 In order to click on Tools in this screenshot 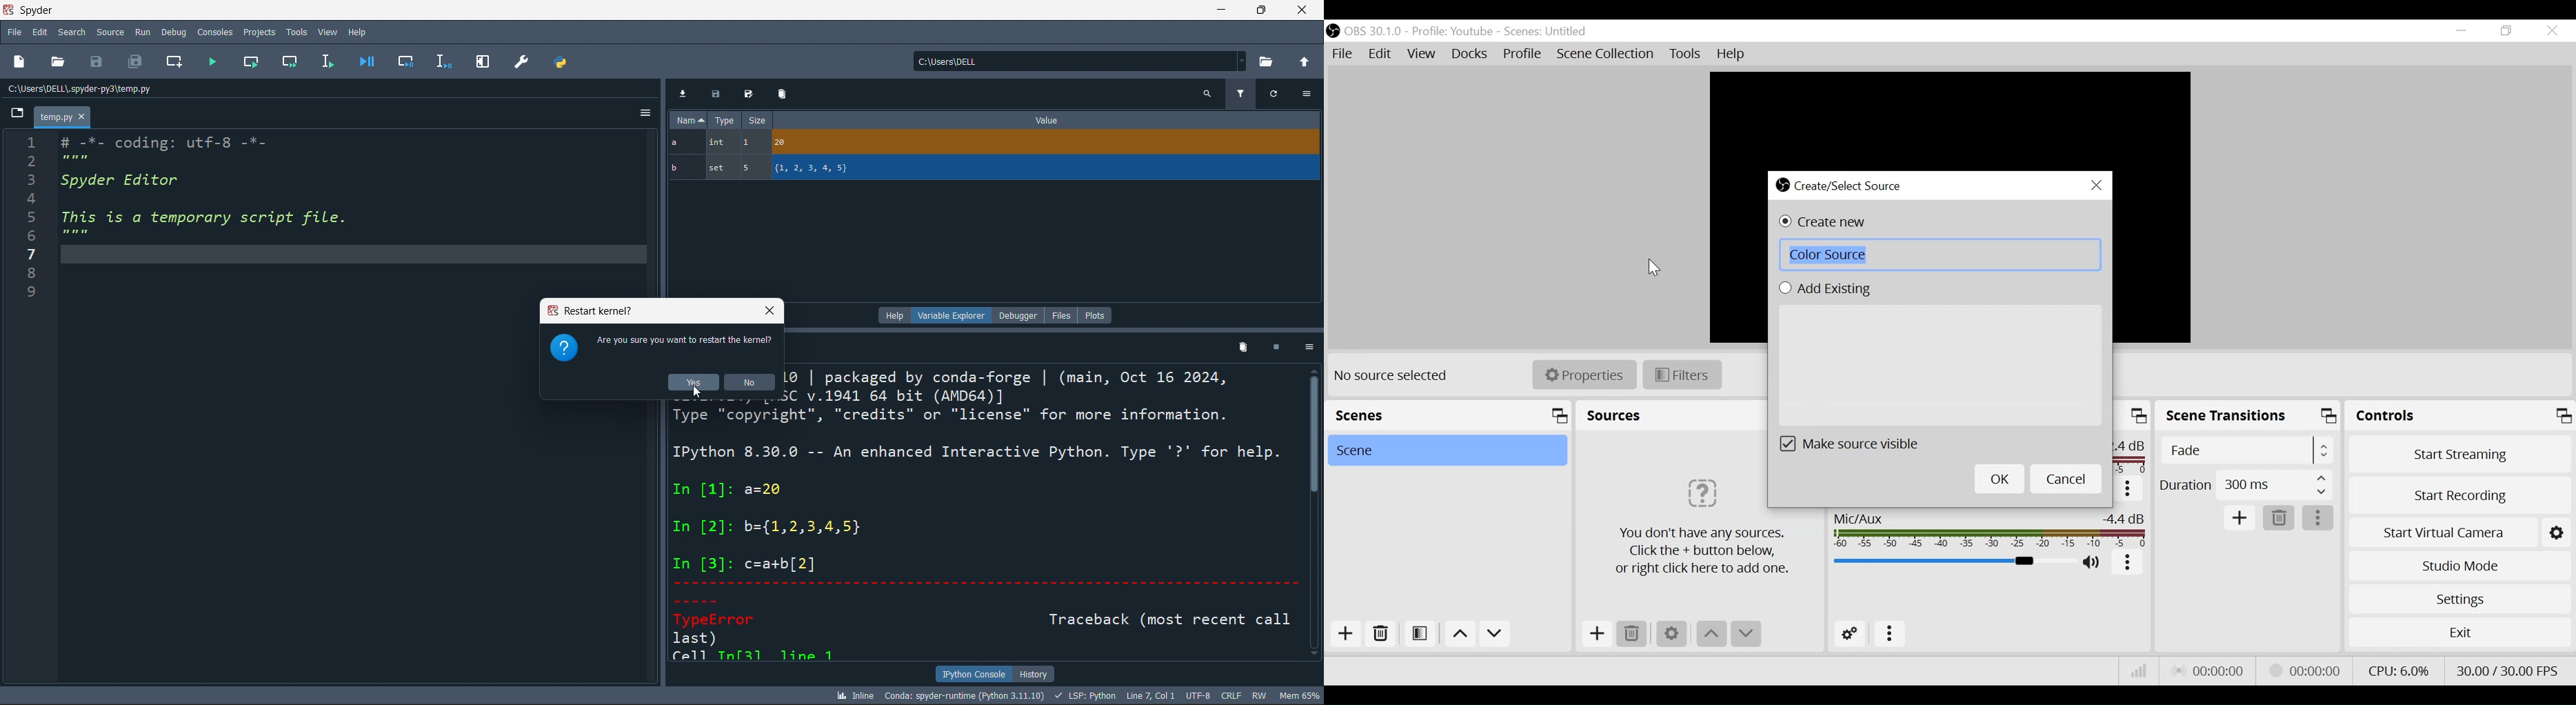, I will do `click(295, 32)`.